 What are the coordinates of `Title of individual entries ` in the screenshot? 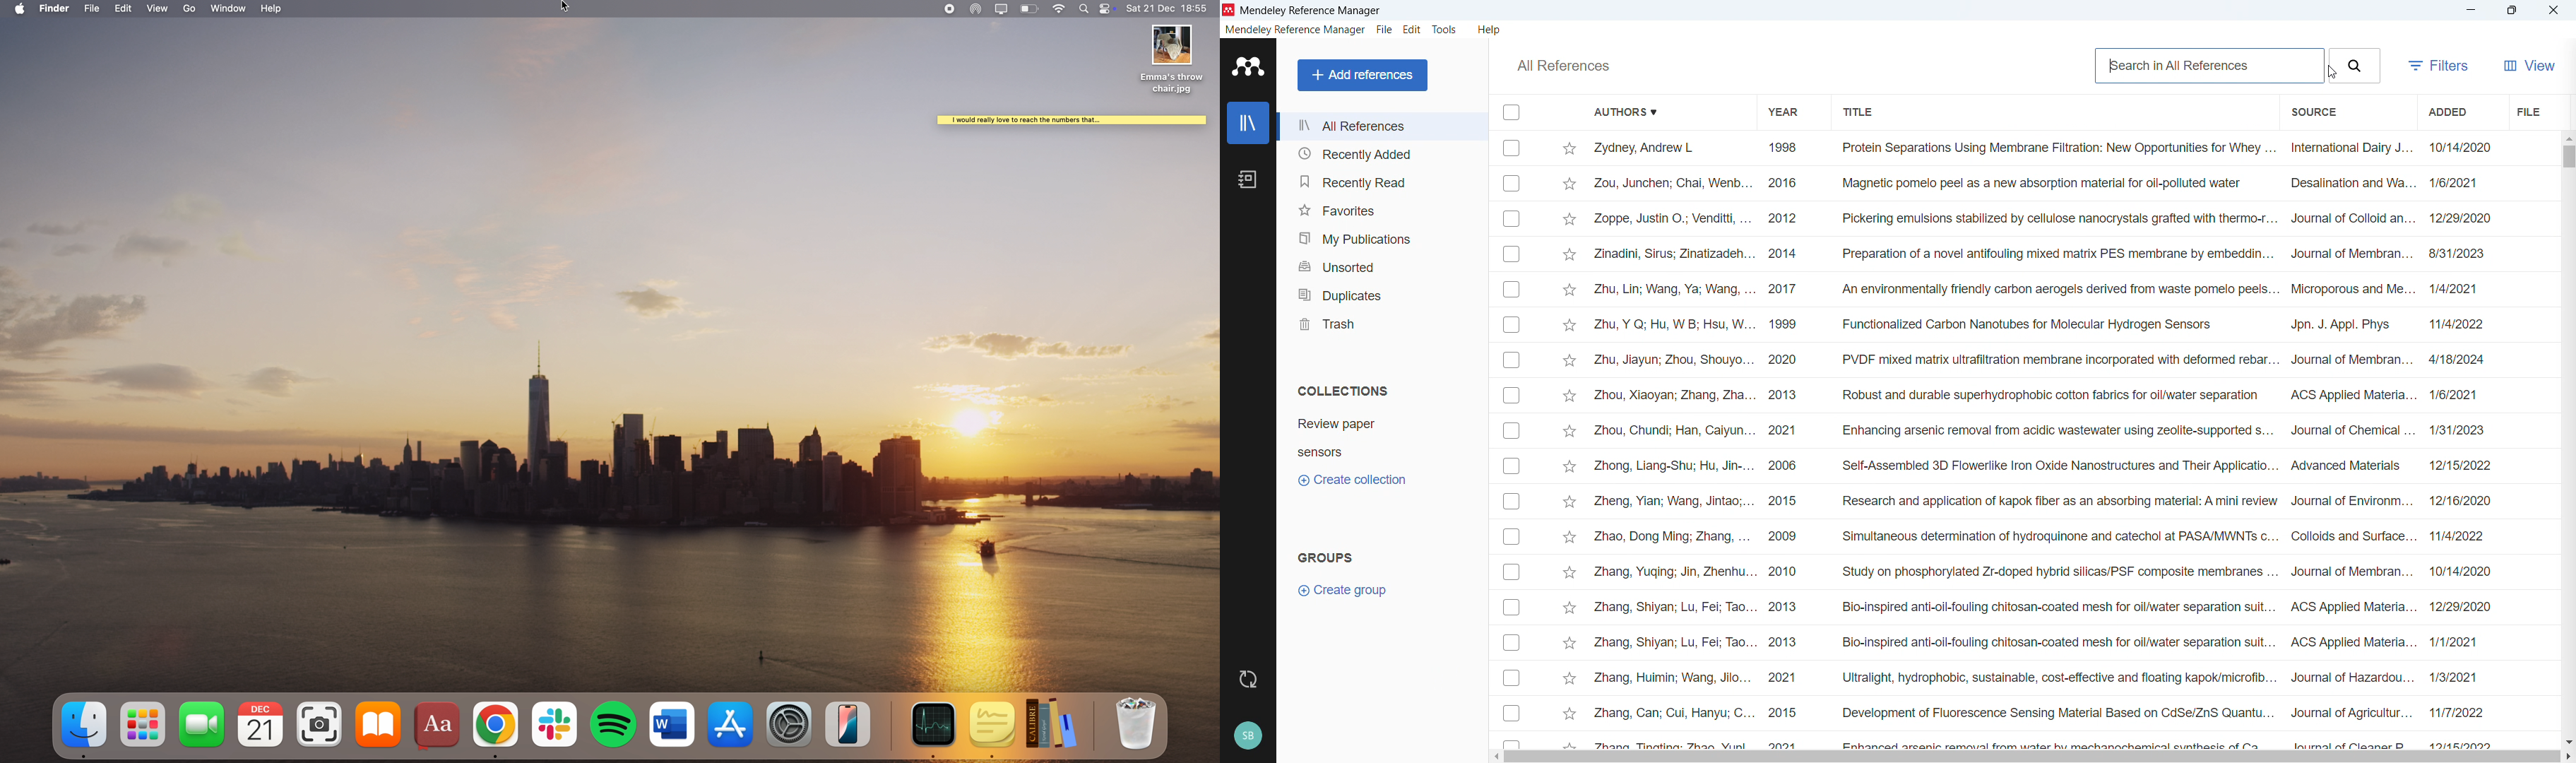 It's located at (2057, 443).